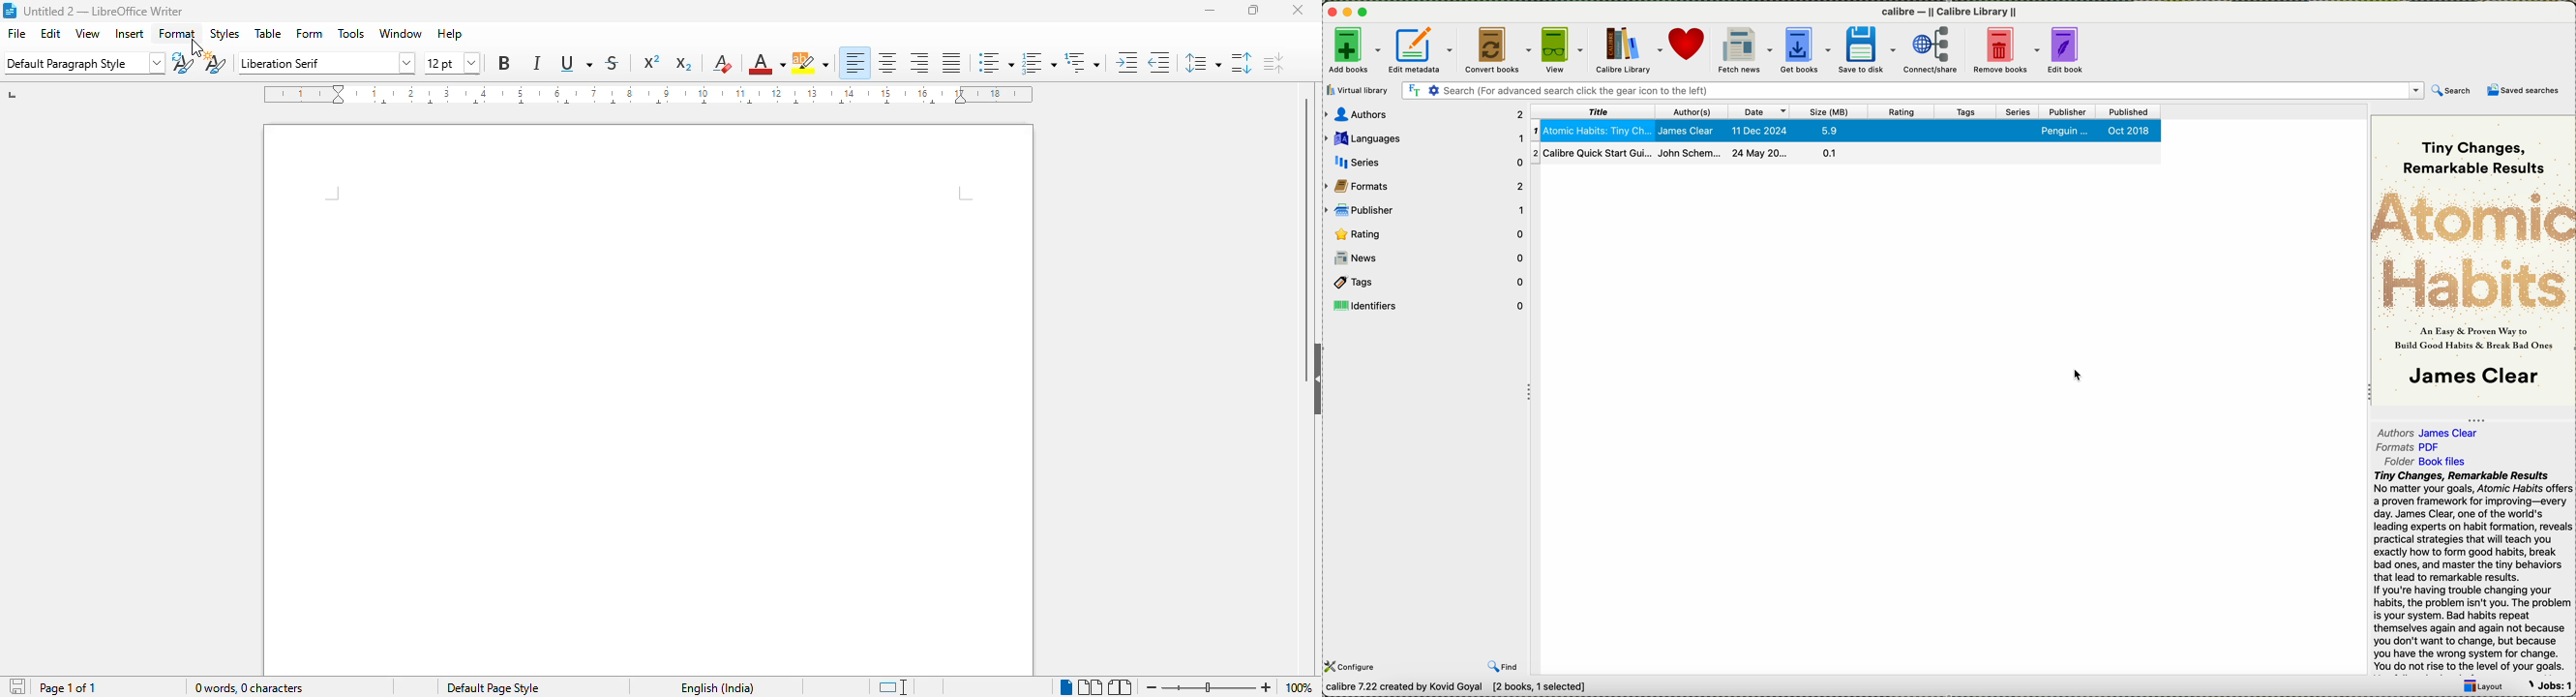  I want to click on strikethrough, so click(612, 64).